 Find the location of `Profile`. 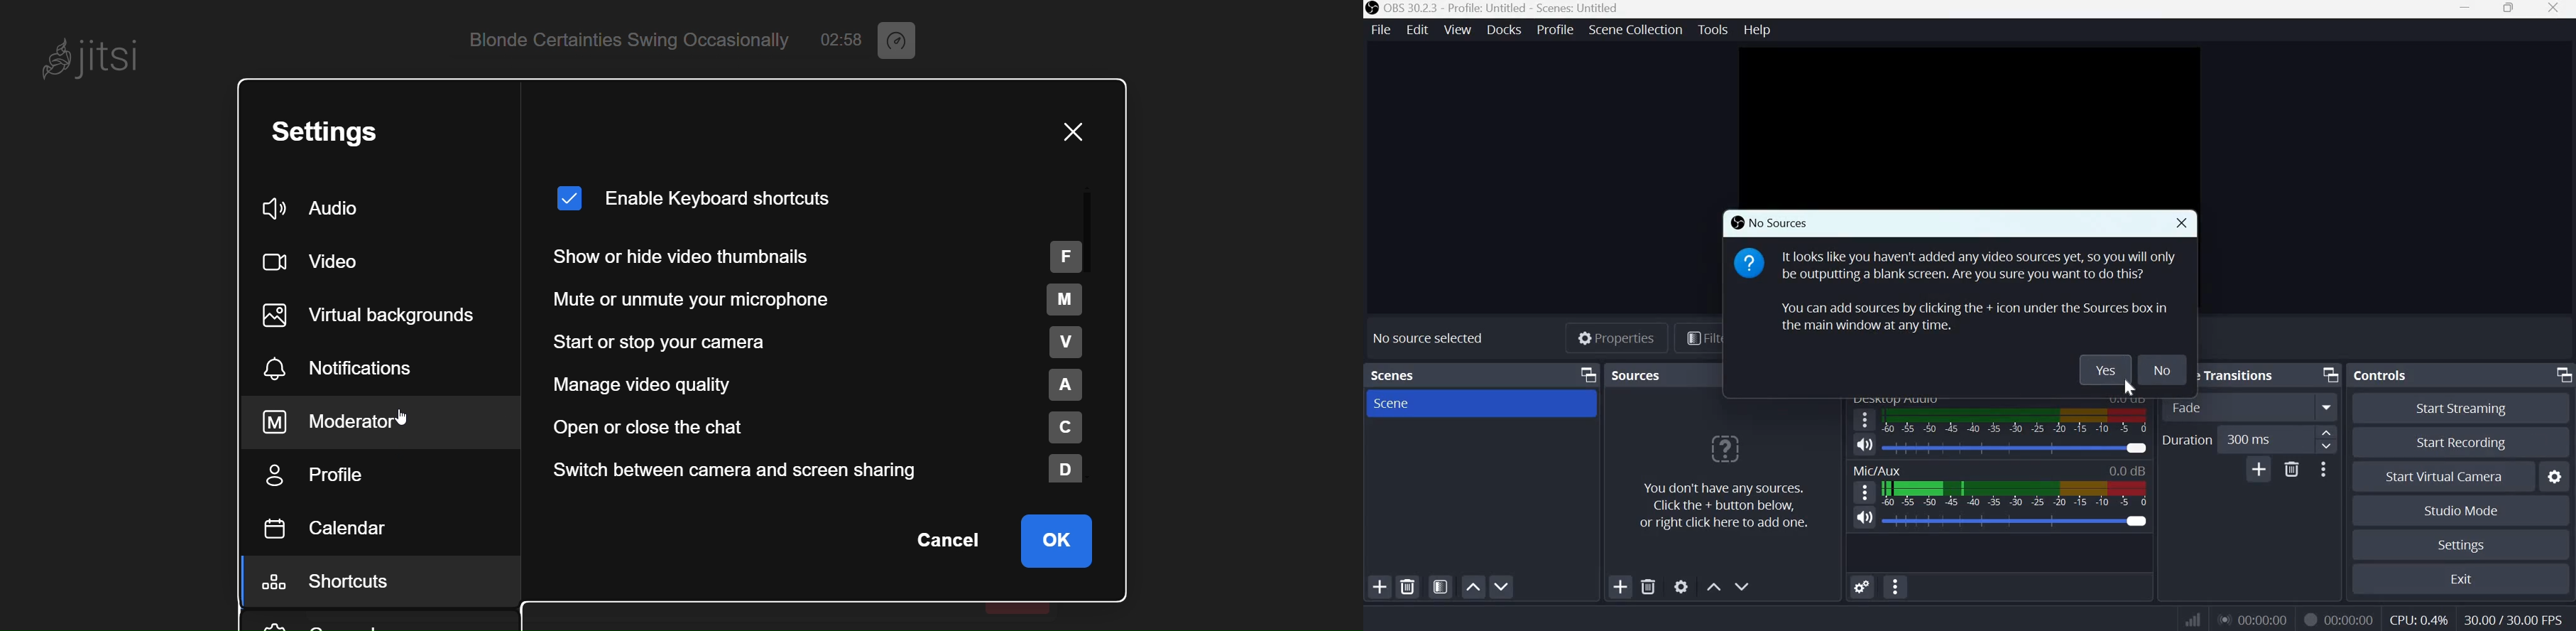

Profile is located at coordinates (1554, 31).